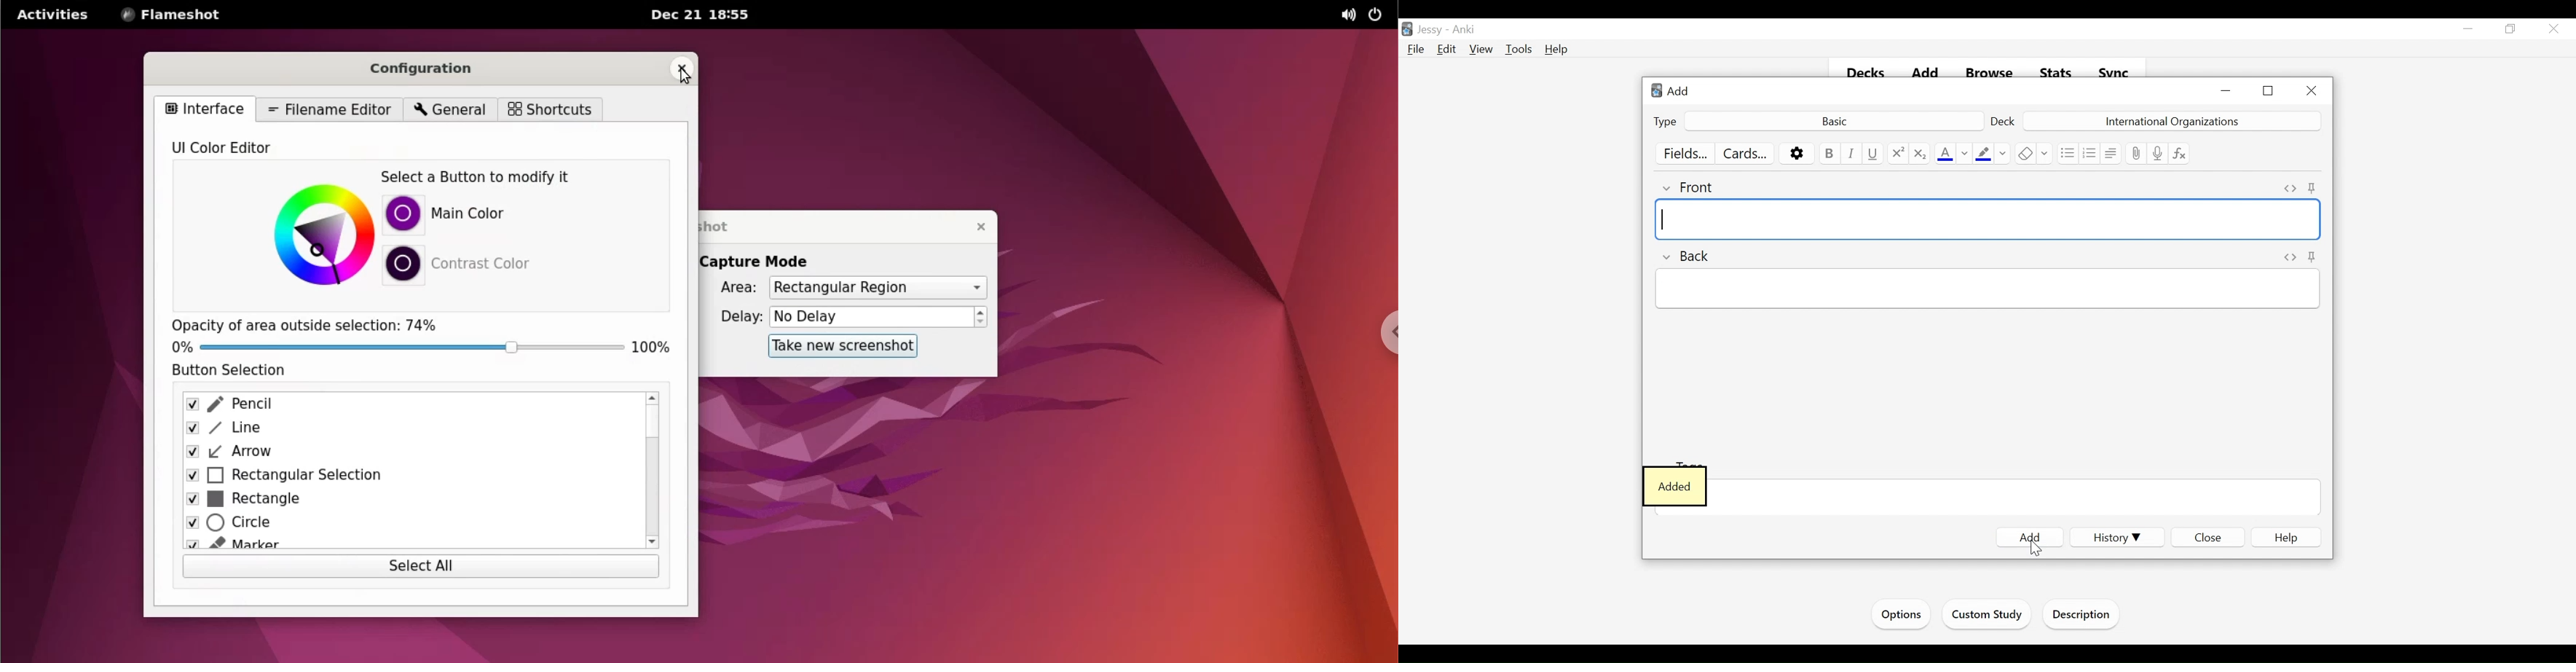  What do you see at coordinates (1687, 257) in the screenshot?
I see `Back` at bounding box center [1687, 257].